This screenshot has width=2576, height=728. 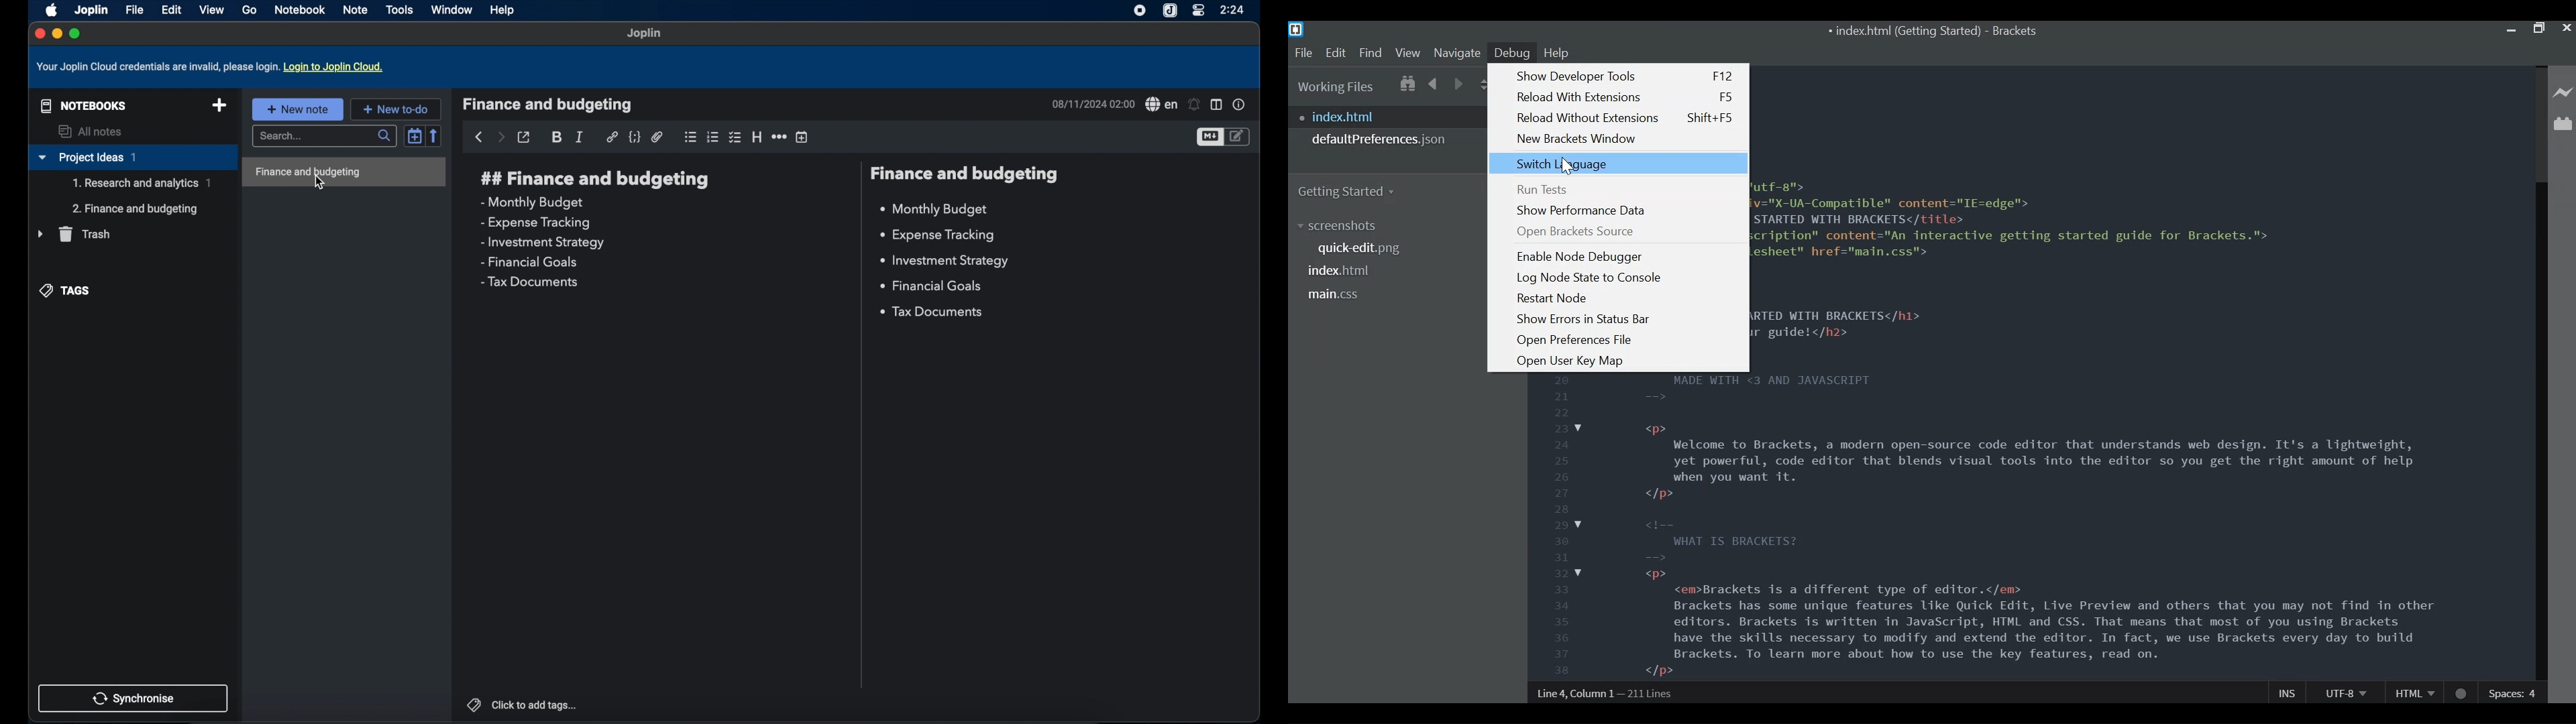 I want to click on bold, so click(x=557, y=137).